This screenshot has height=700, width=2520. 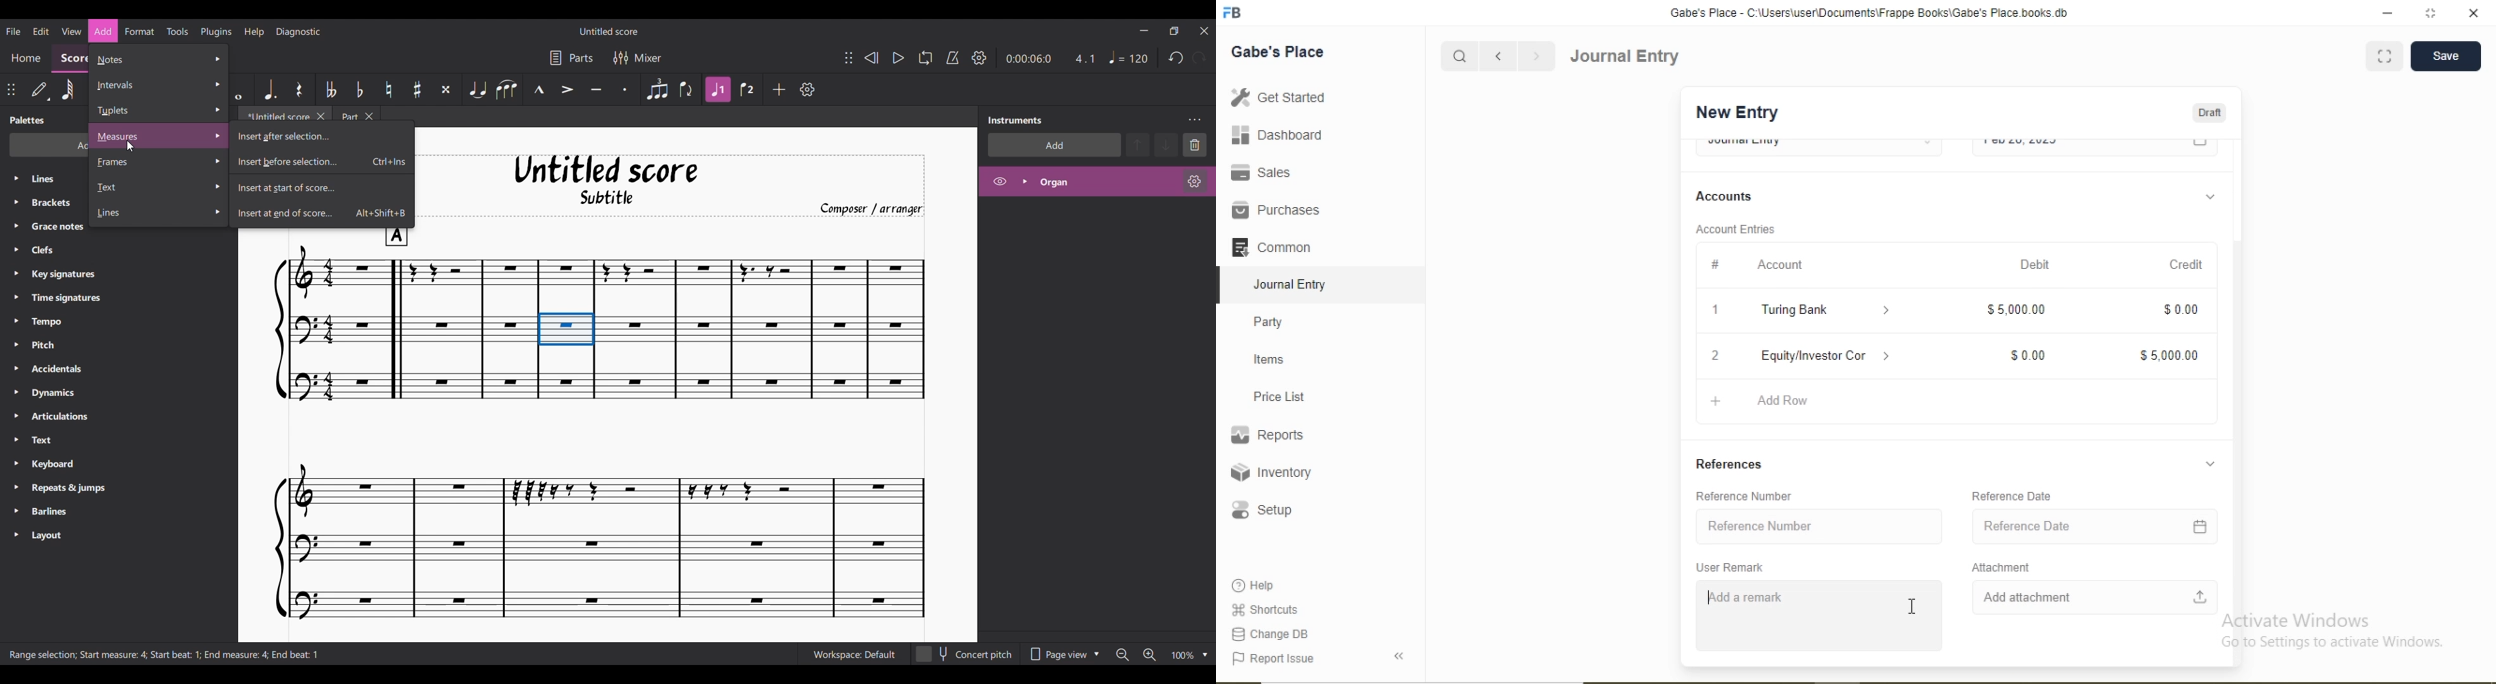 What do you see at coordinates (1128, 57) in the screenshot?
I see `Quarter note` at bounding box center [1128, 57].